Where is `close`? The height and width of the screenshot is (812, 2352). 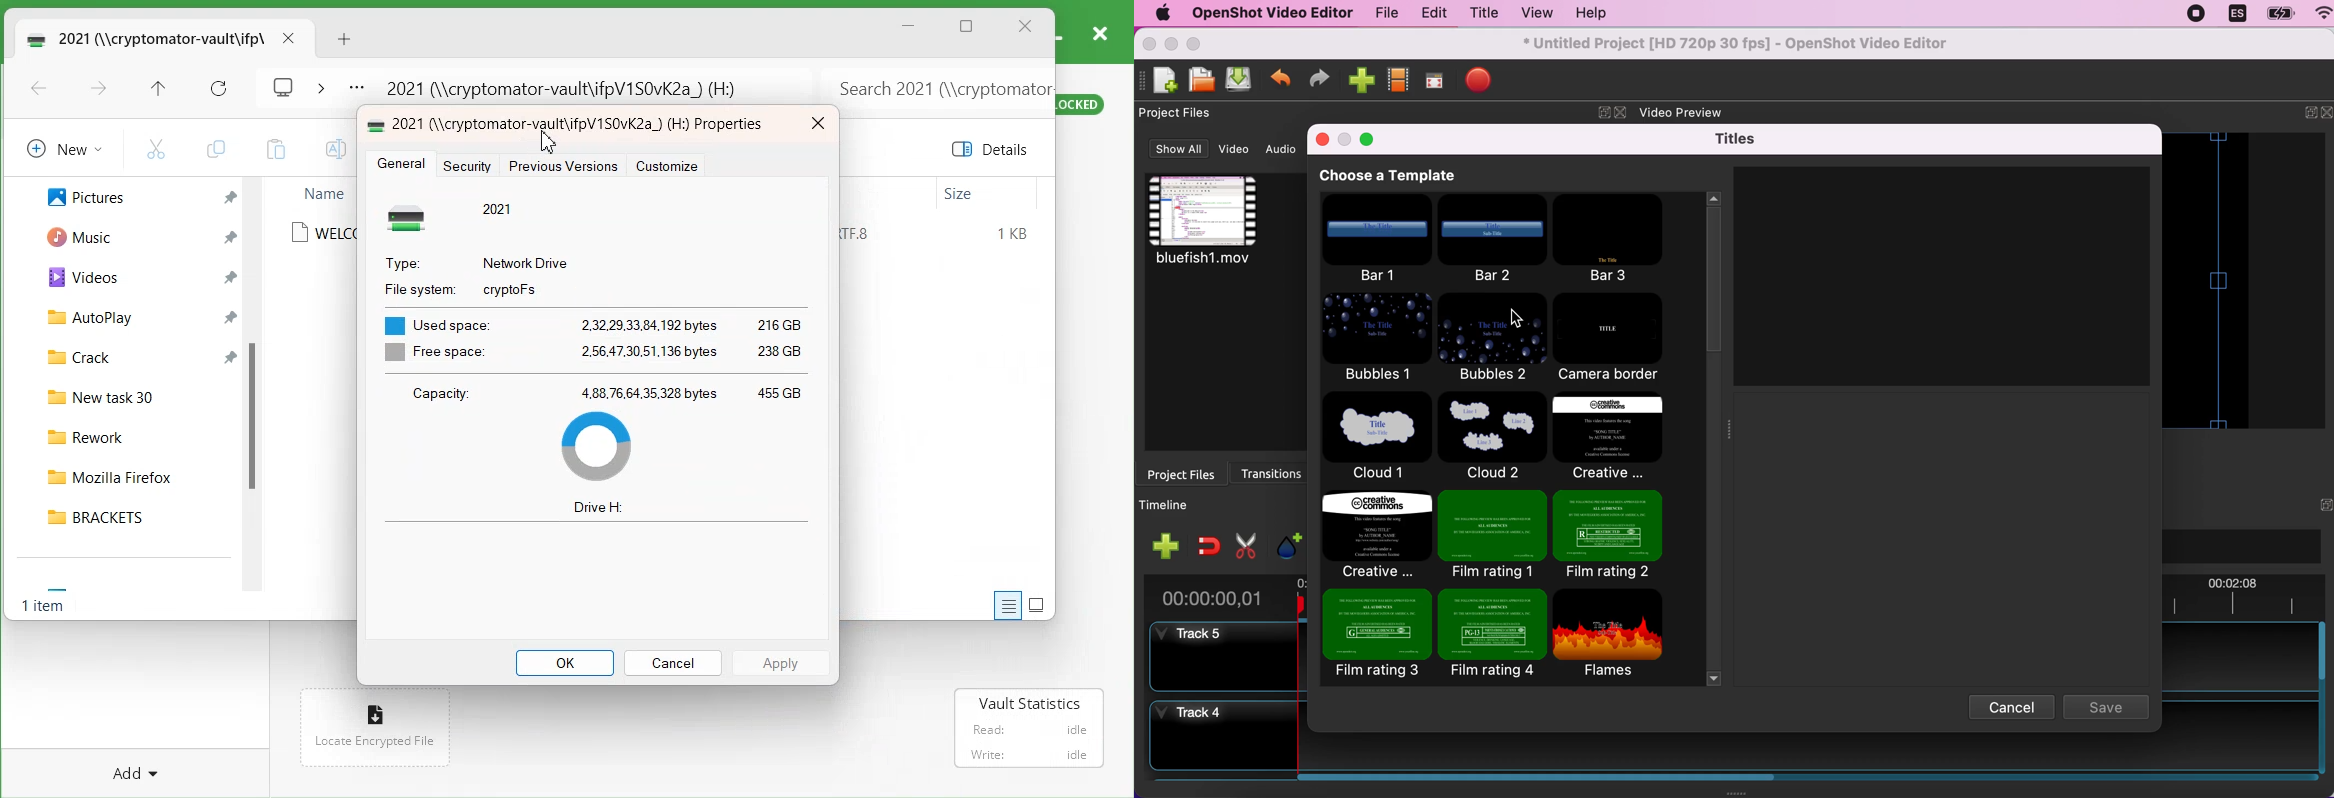 close is located at coordinates (1323, 141).